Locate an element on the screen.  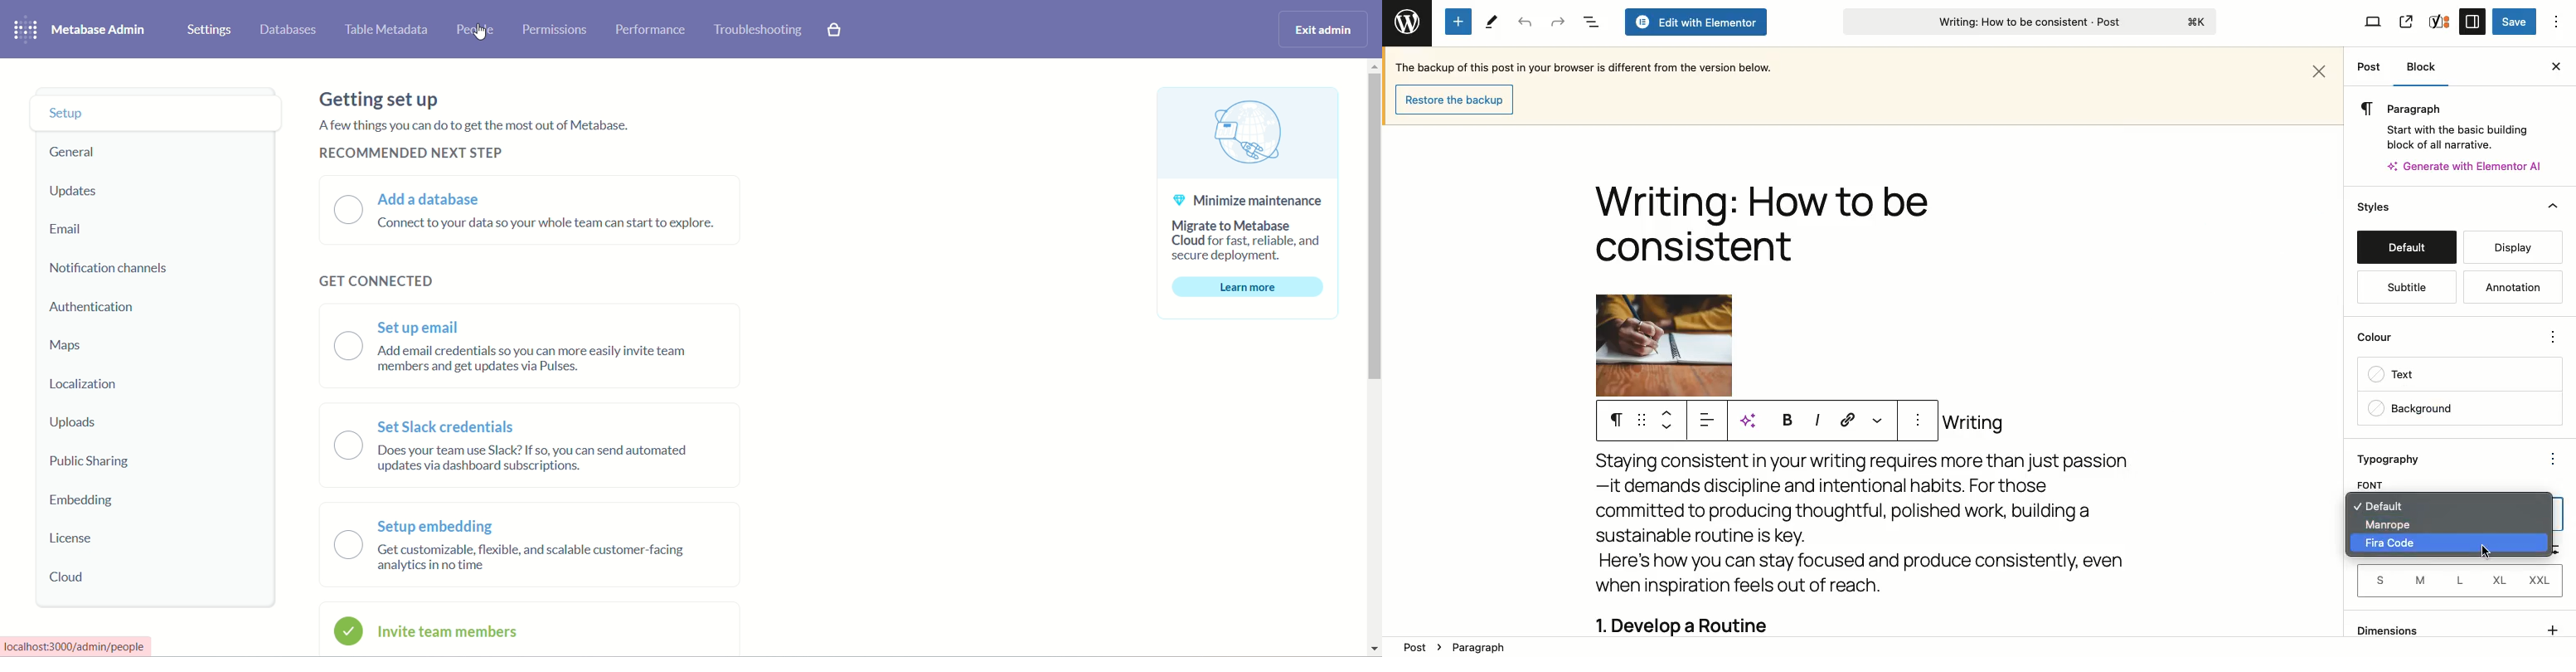
Default  is located at coordinates (2396, 509).